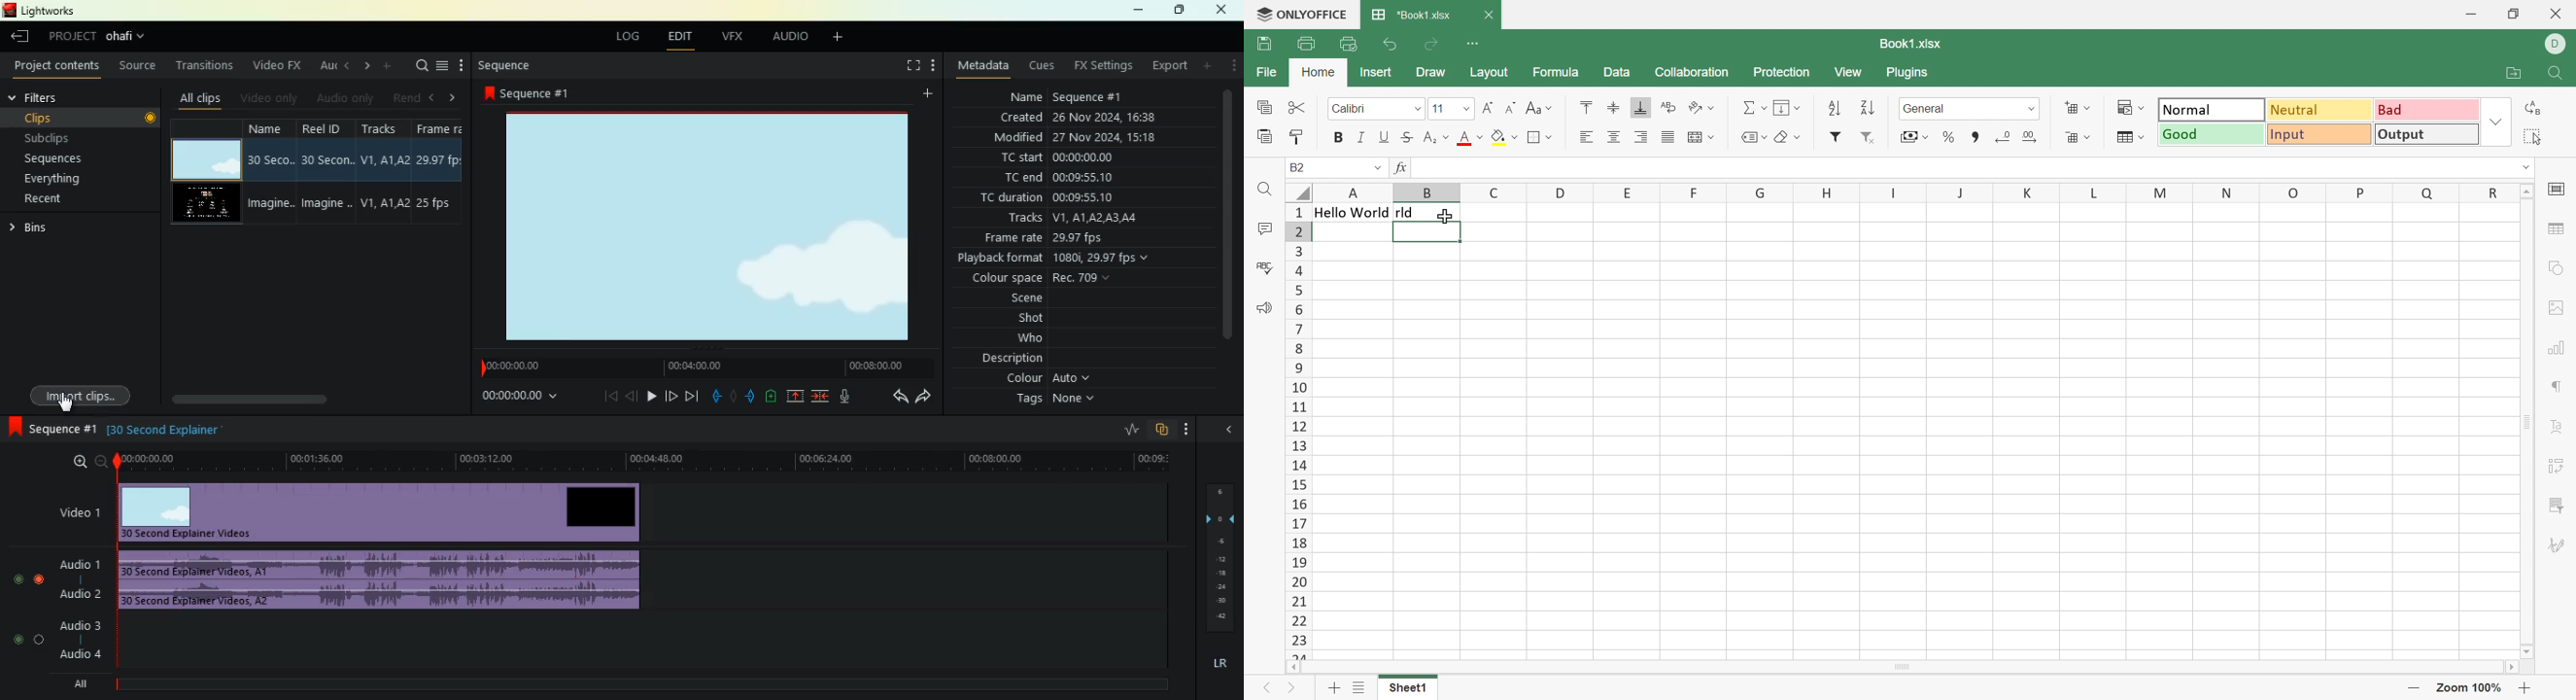 This screenshot has height=700, width=2576. Describe the element at coordinates (1296, 667) in the screenshot. I see `Scroll Left` at that location.